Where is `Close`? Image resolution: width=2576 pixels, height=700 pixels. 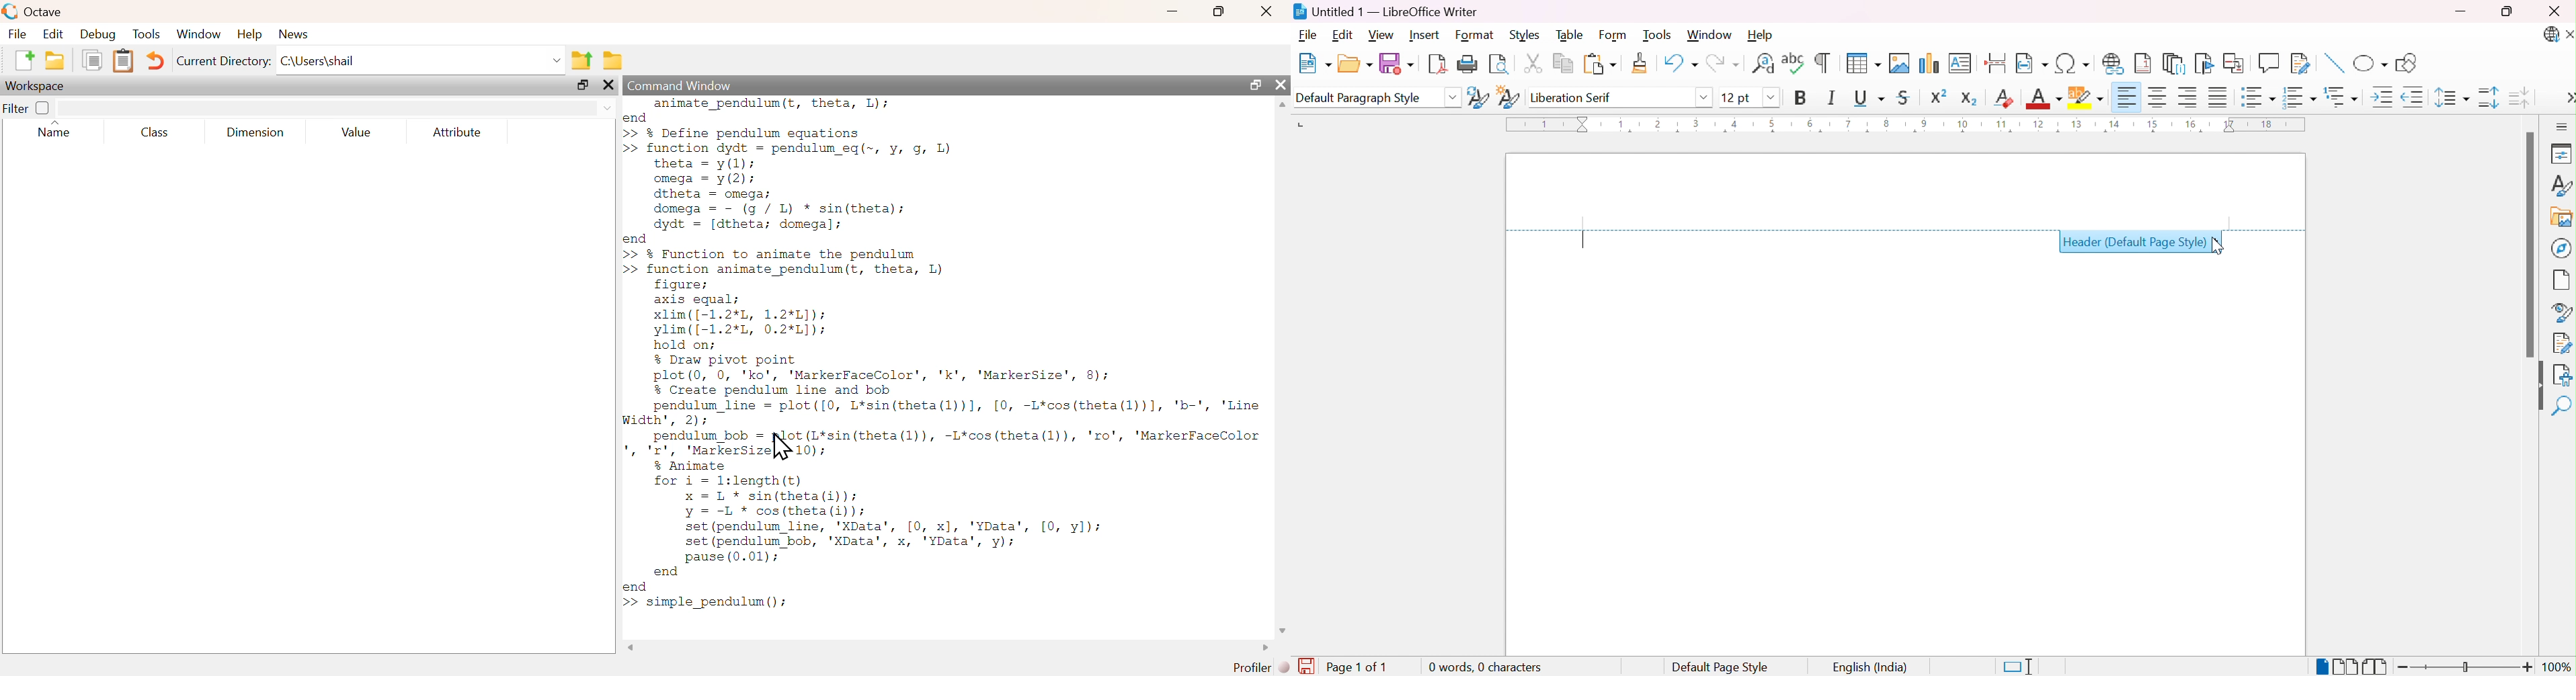 Close is located at coordinates (2555, 13).